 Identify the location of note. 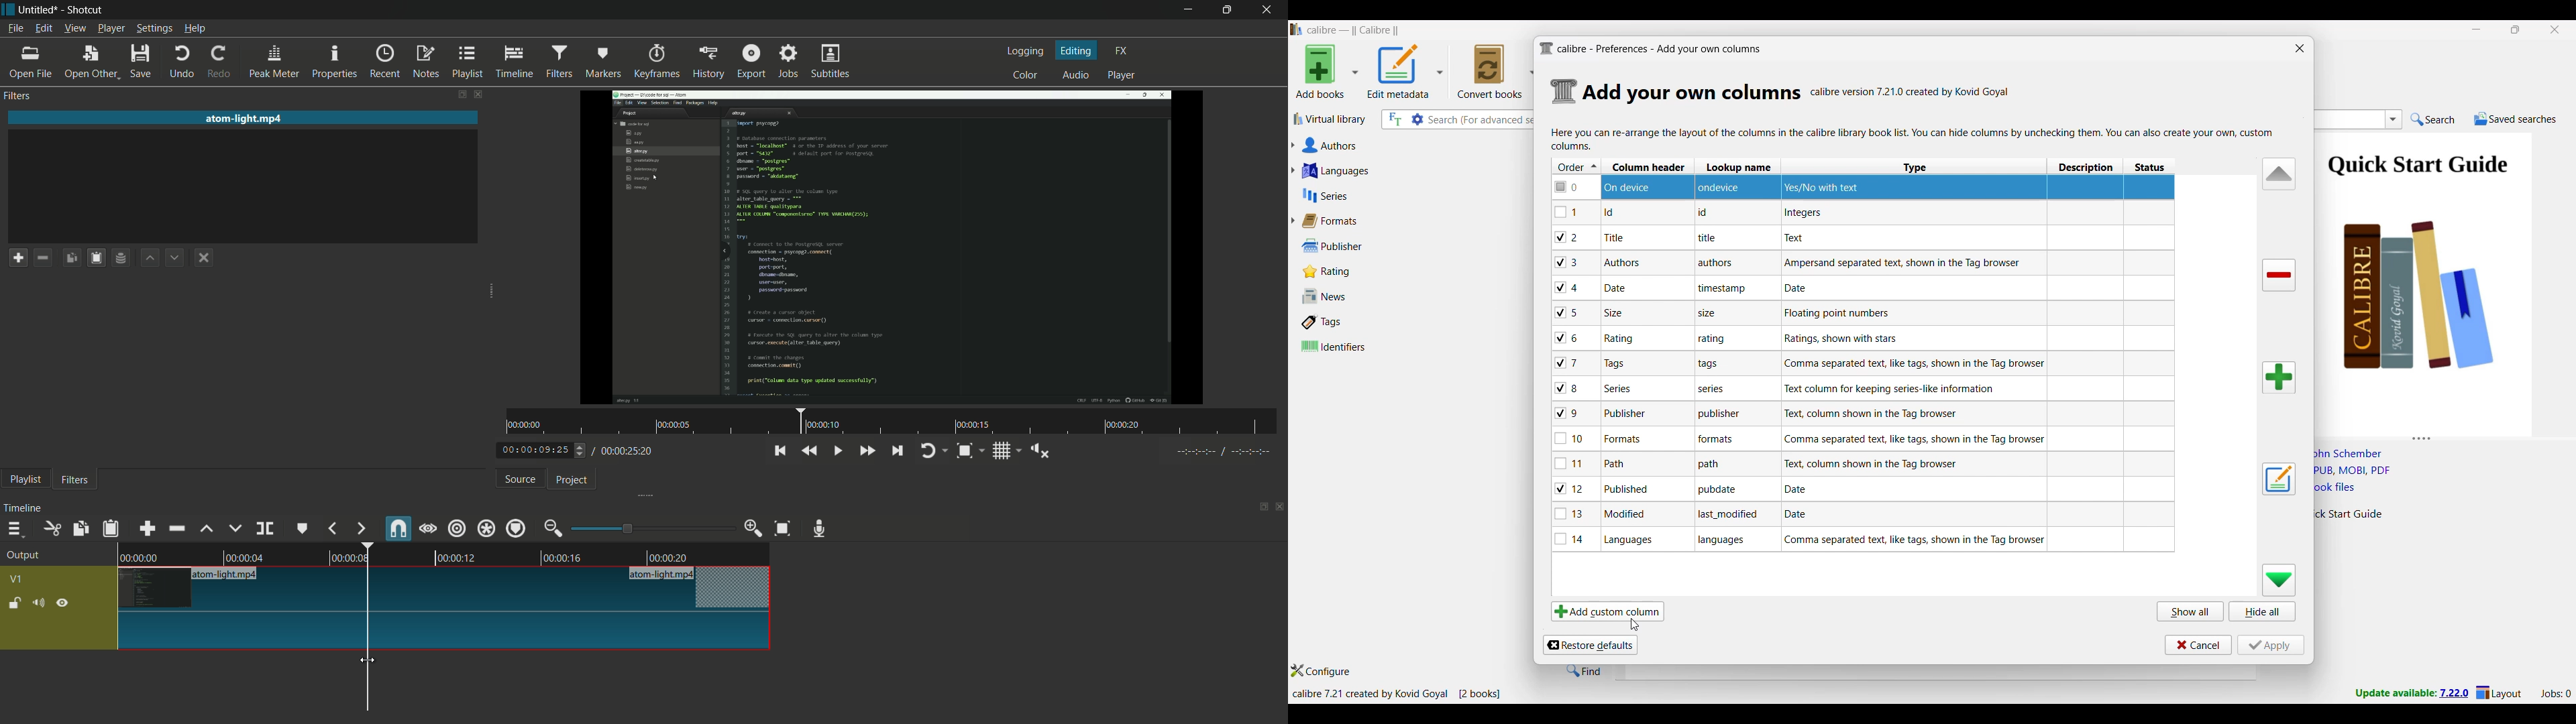
(1709, 364).